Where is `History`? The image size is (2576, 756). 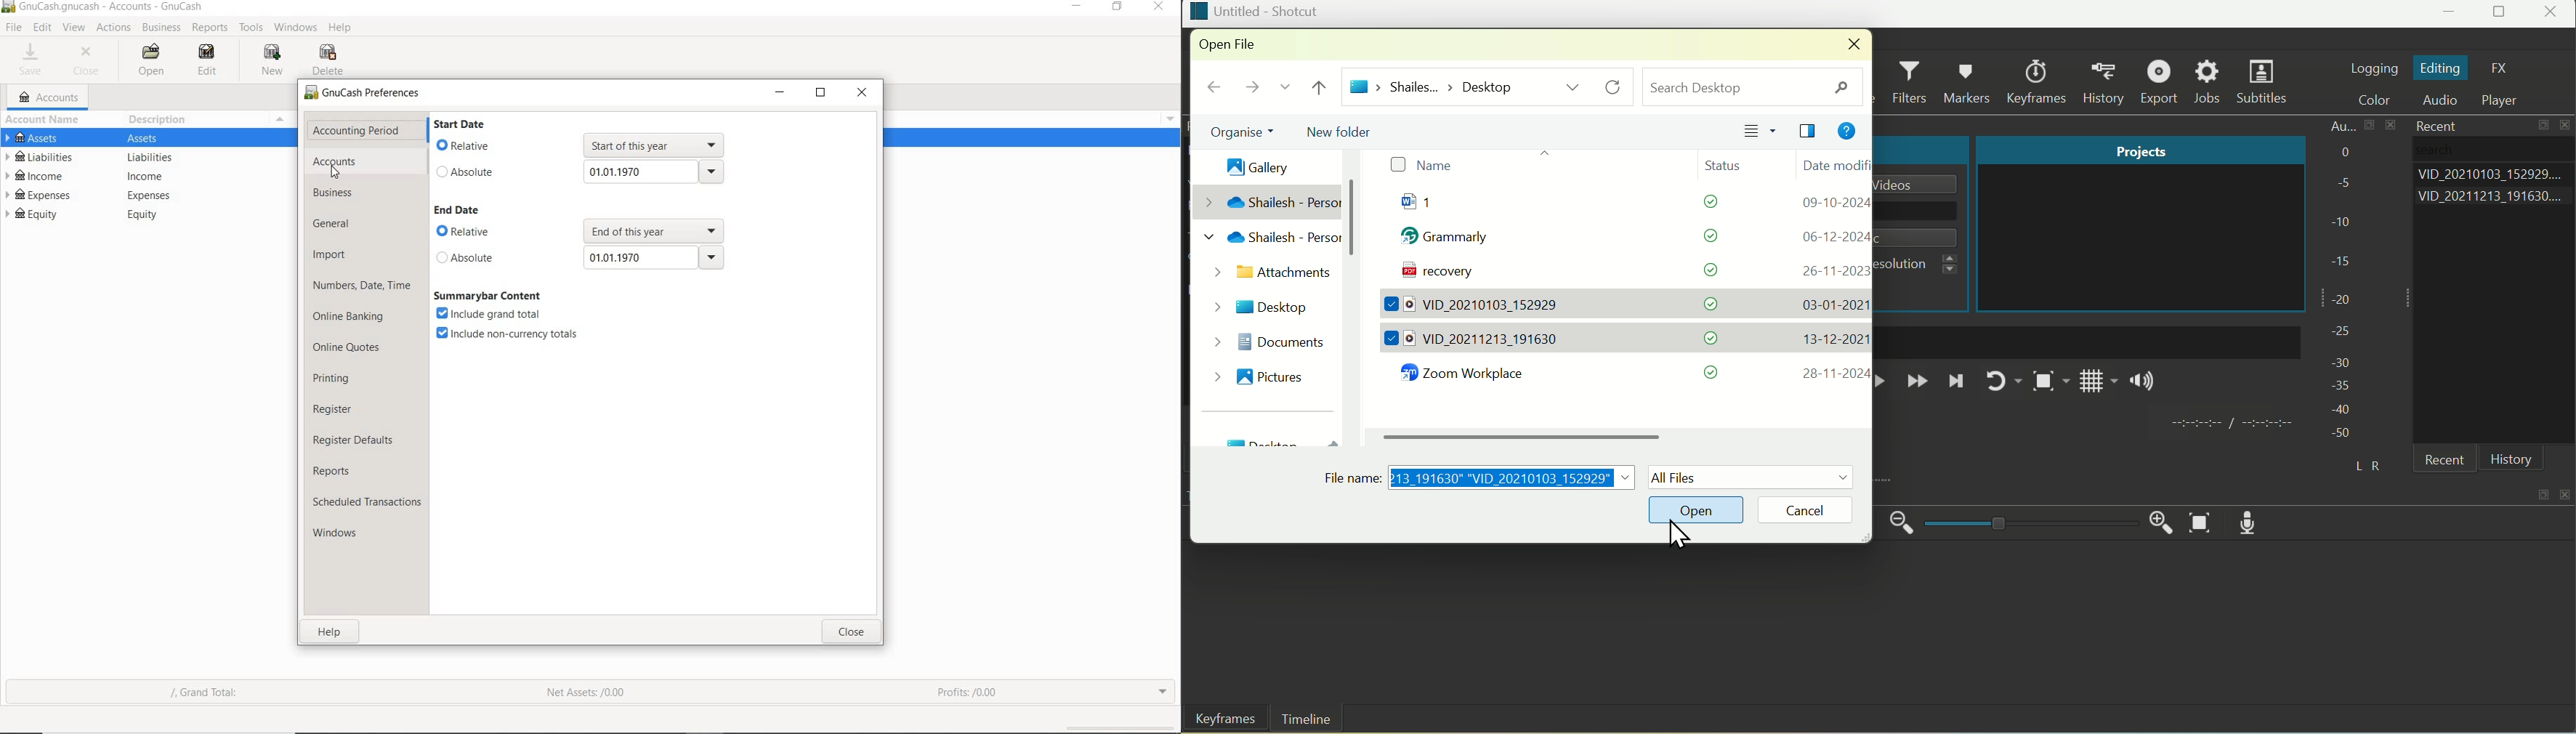
History is located at coordinates (2107, 82).